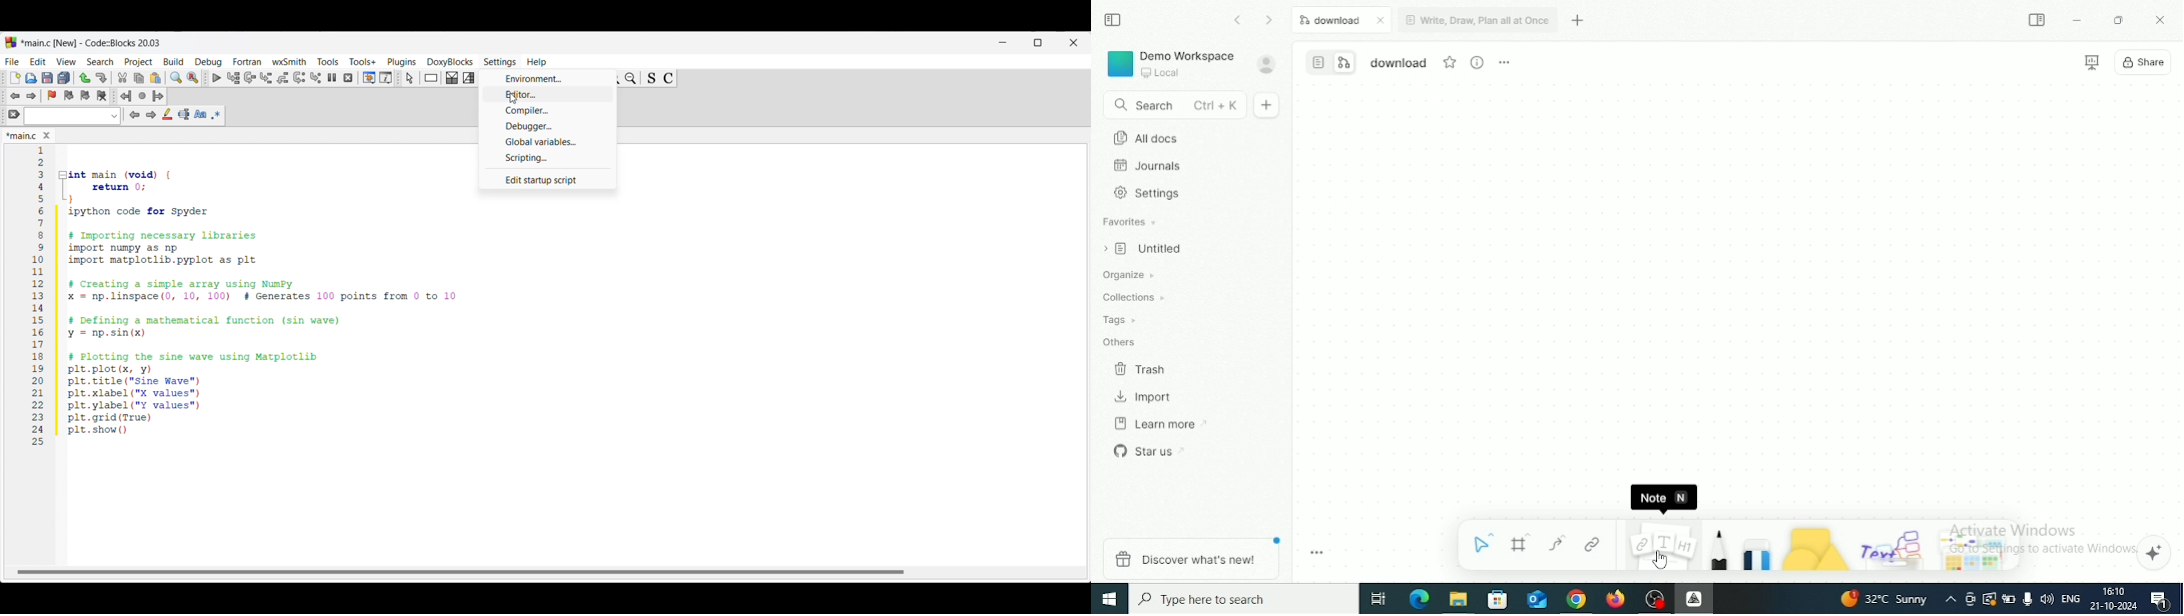 The image size is (2184, 616). Describe the element at coordinates (158, 96) in the screenshot. I see `Jump forward` at that location.